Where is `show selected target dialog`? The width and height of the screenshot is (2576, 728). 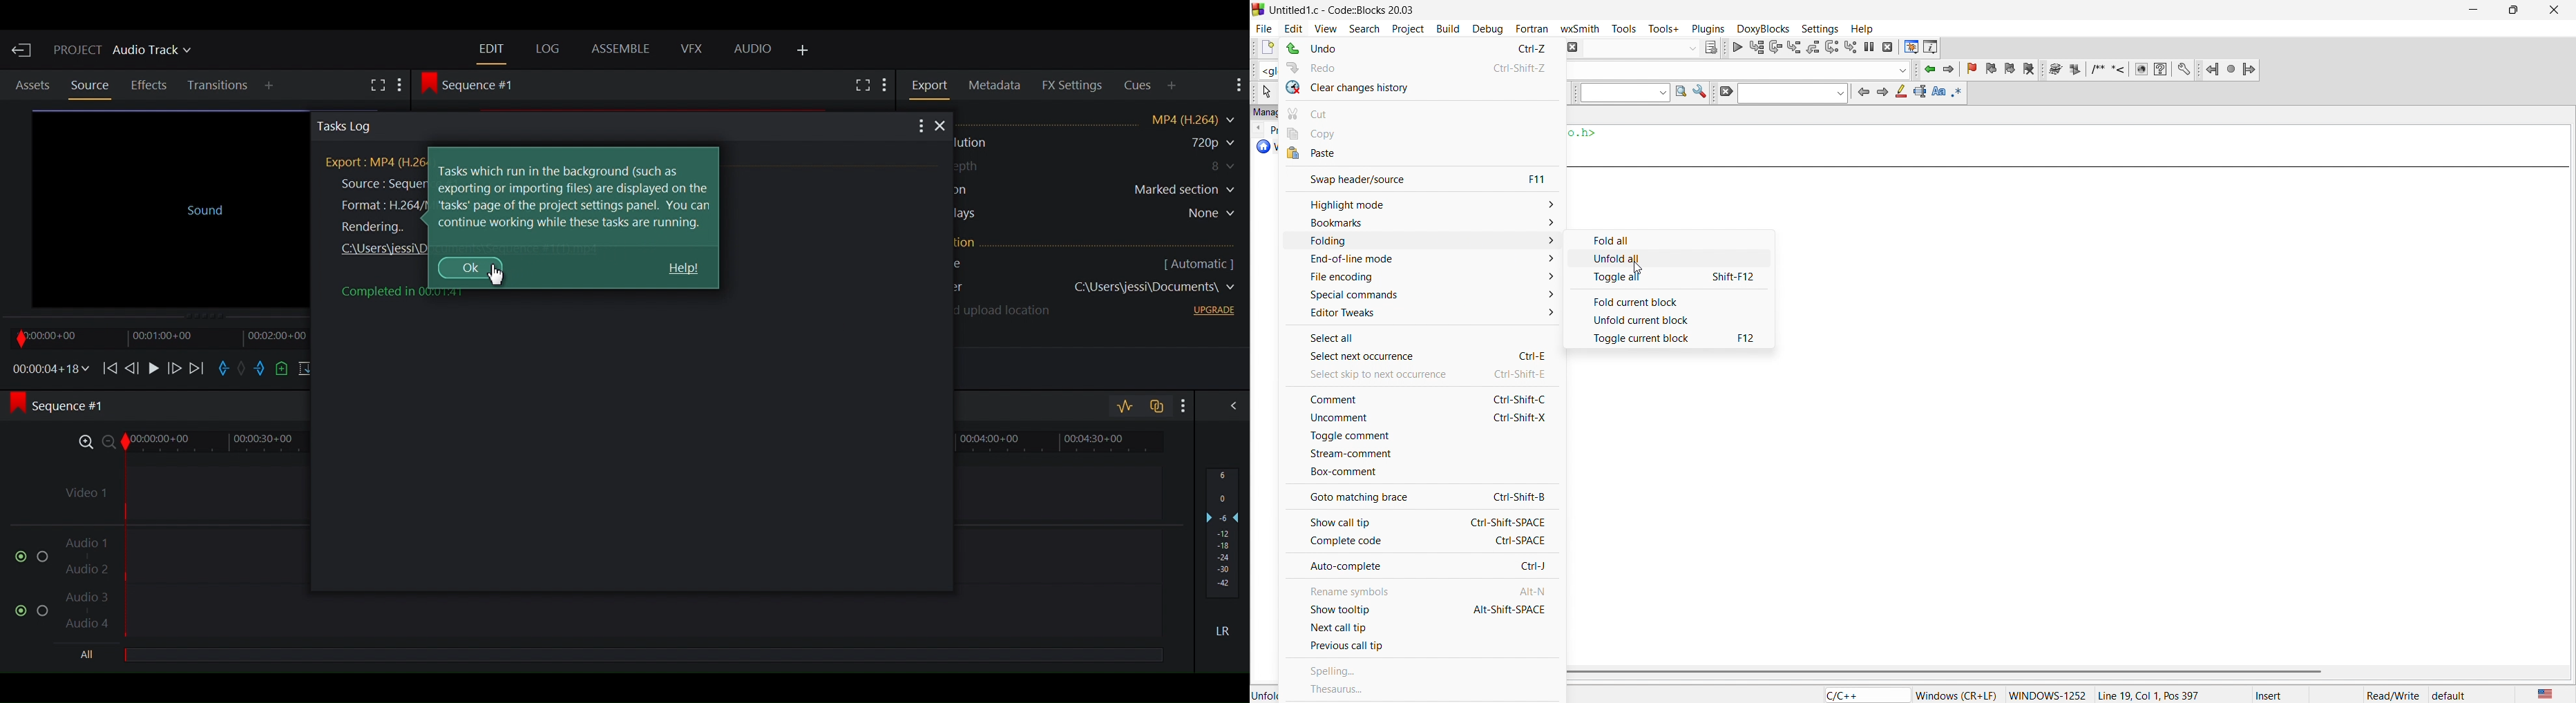 show selected target dialog is located at coordinates (1709, 46).